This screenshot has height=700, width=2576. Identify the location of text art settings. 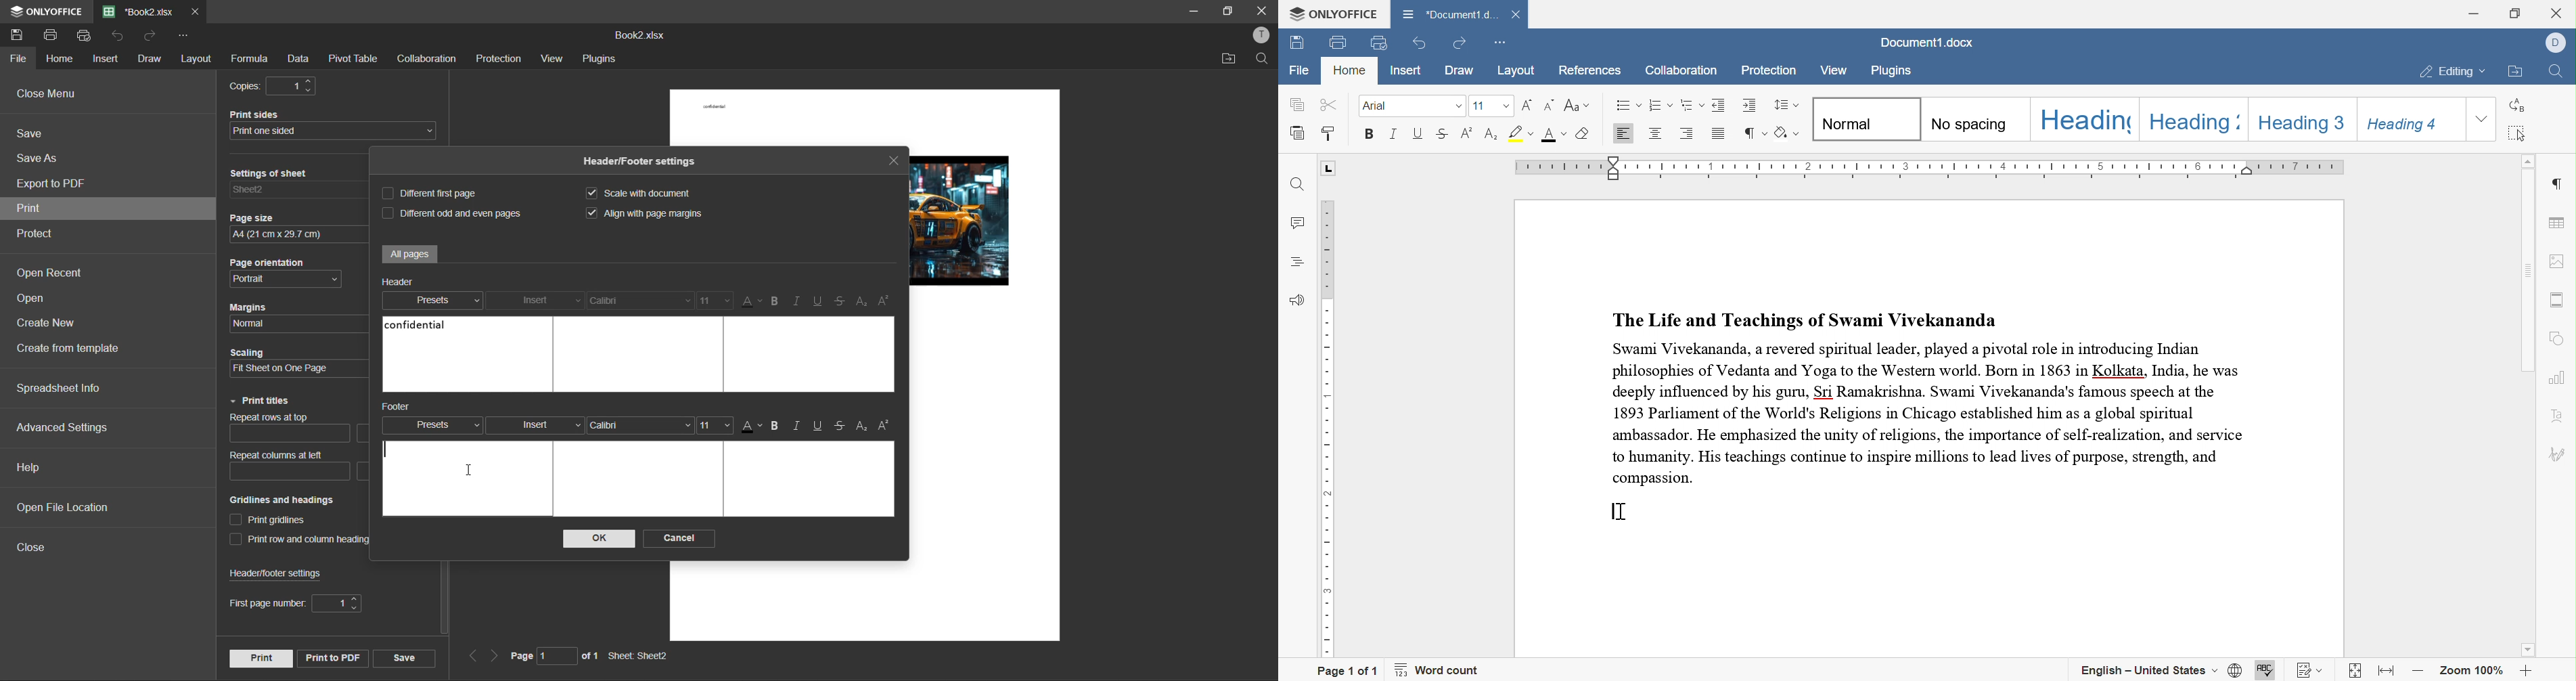
(2558, 419).